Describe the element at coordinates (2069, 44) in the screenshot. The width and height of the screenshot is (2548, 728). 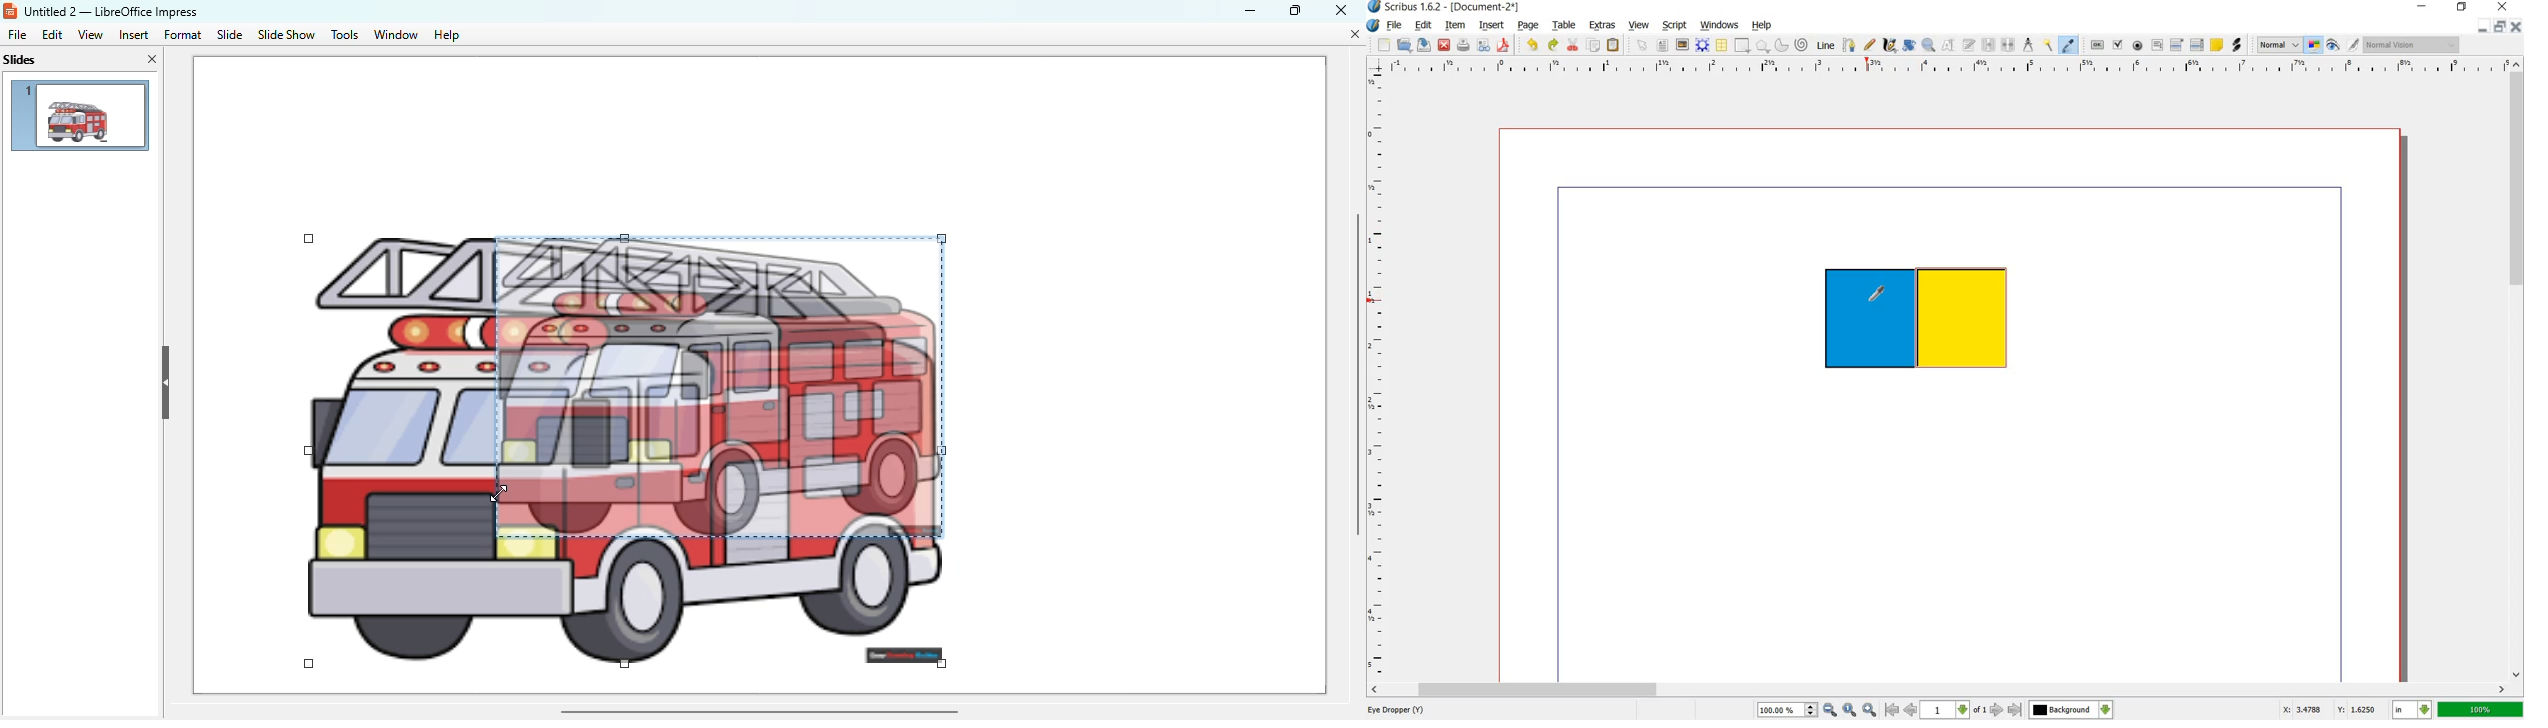
I see `eye drop` at that location.